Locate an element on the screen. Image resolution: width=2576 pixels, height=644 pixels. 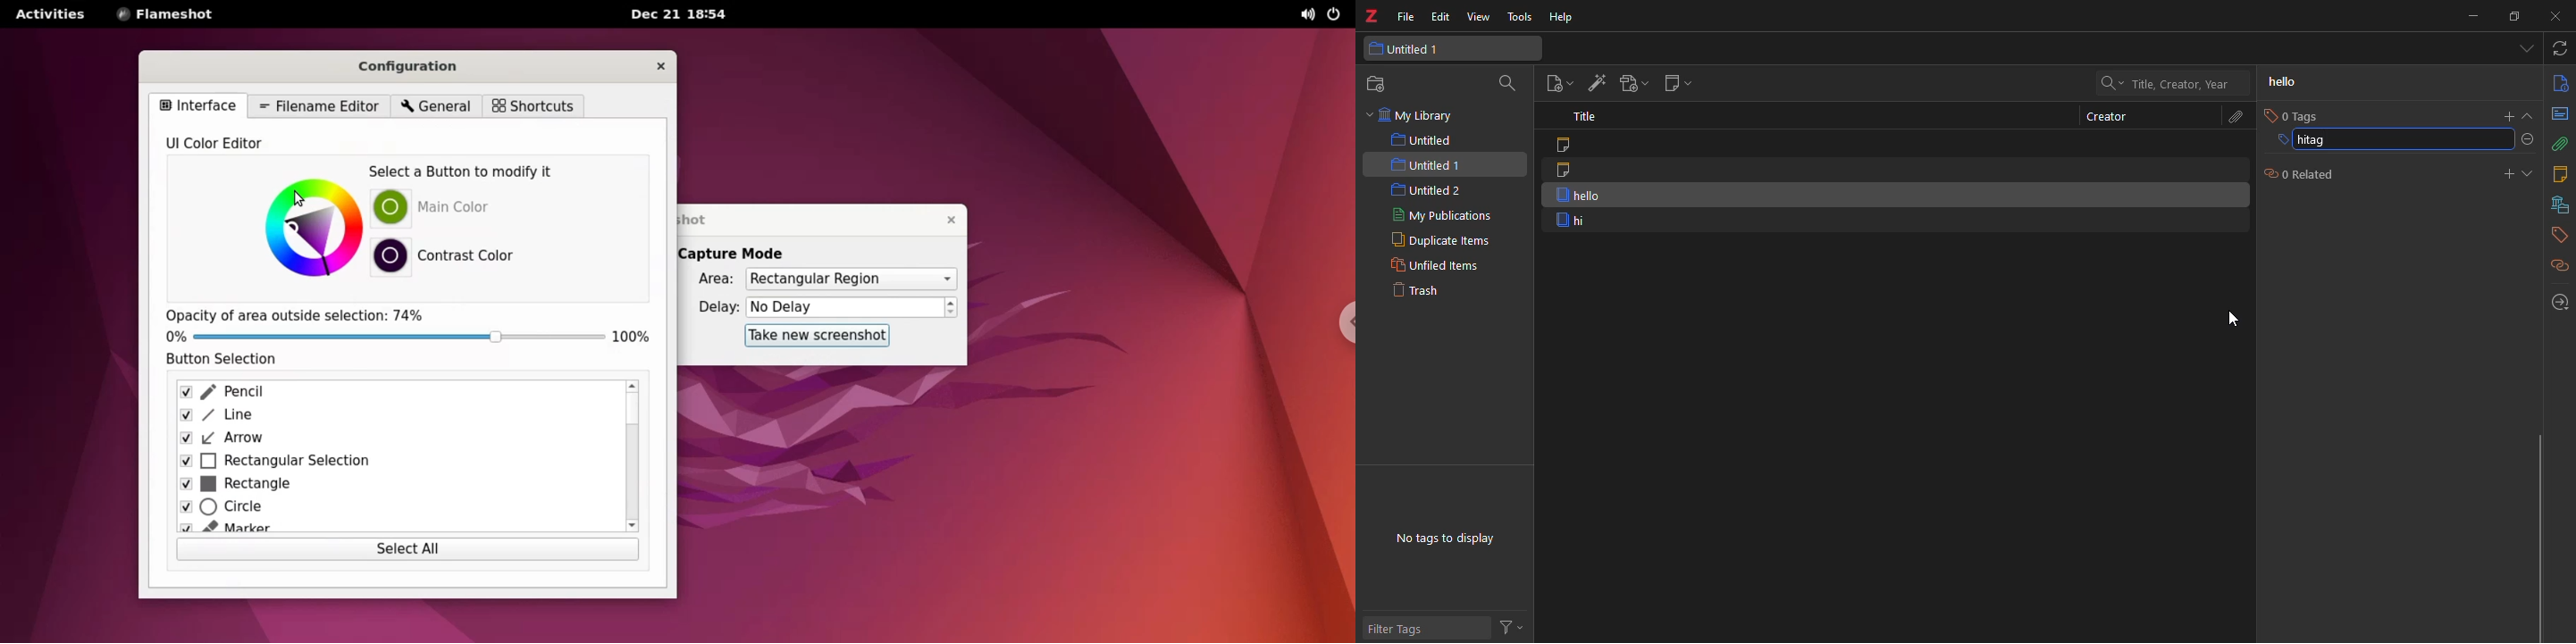
expand is located at coordinates (2531, 116).